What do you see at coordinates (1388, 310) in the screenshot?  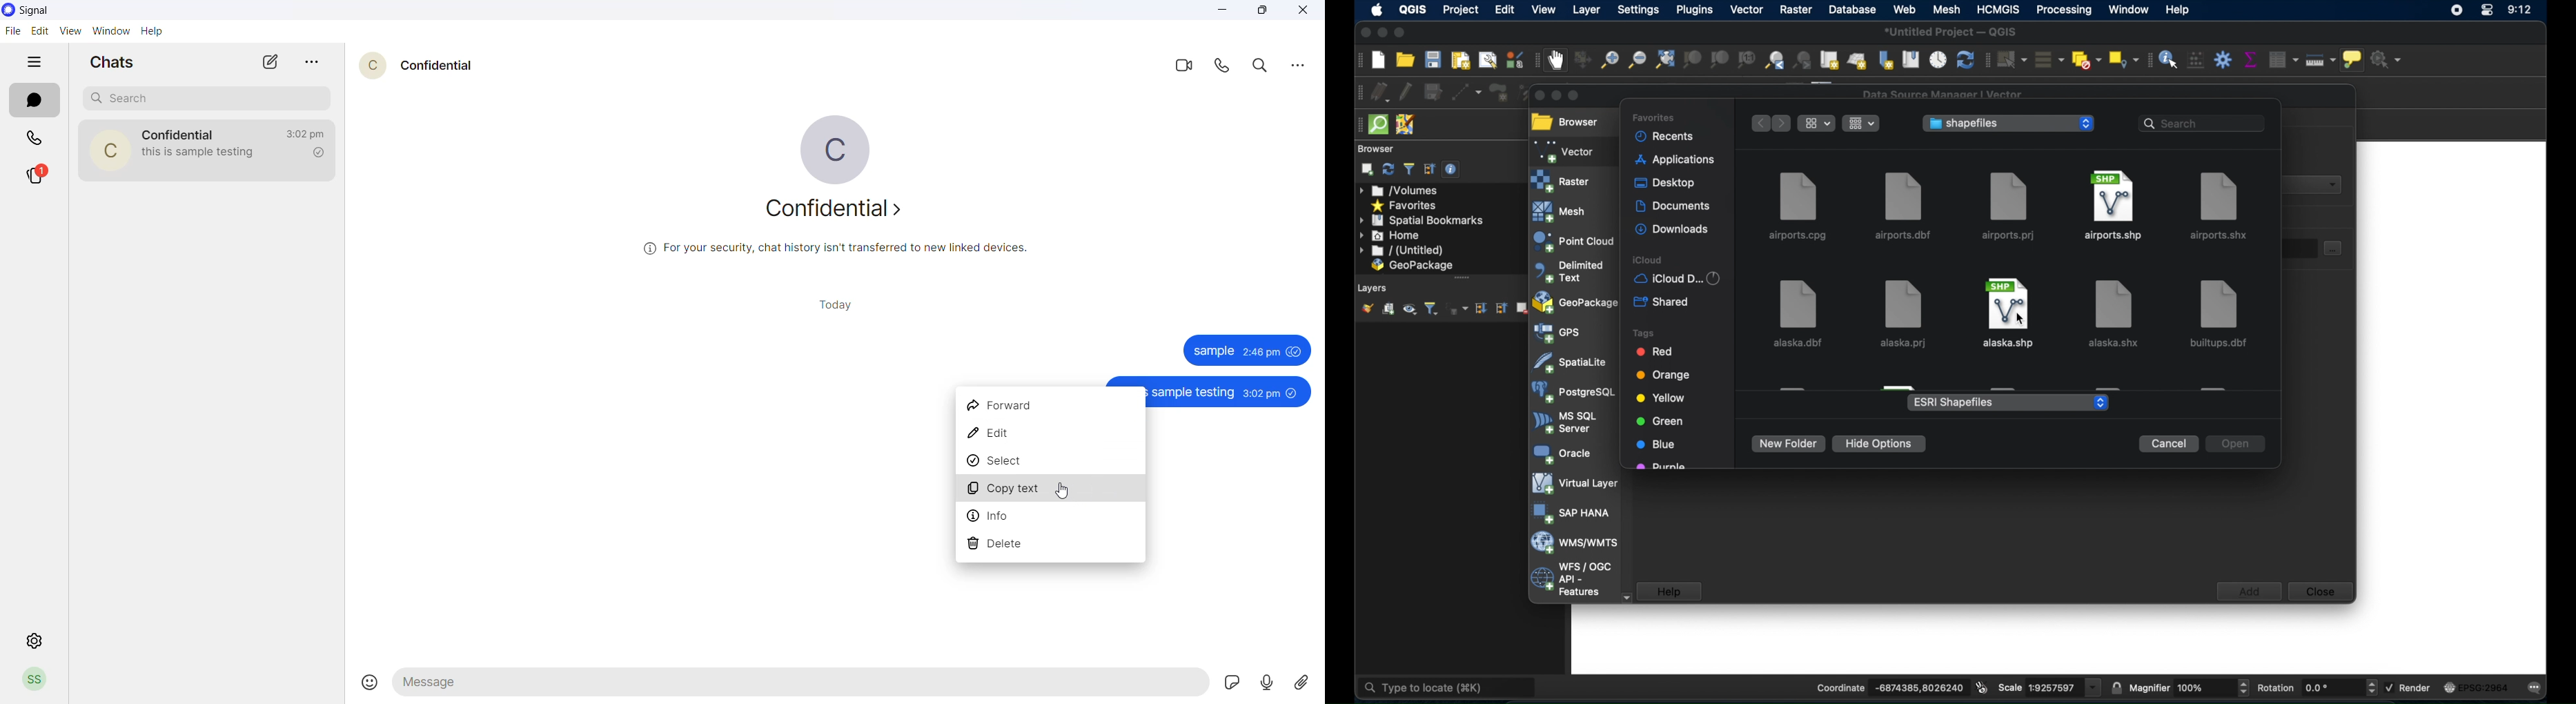 I see `add group` at bounding box center [1388, 310].